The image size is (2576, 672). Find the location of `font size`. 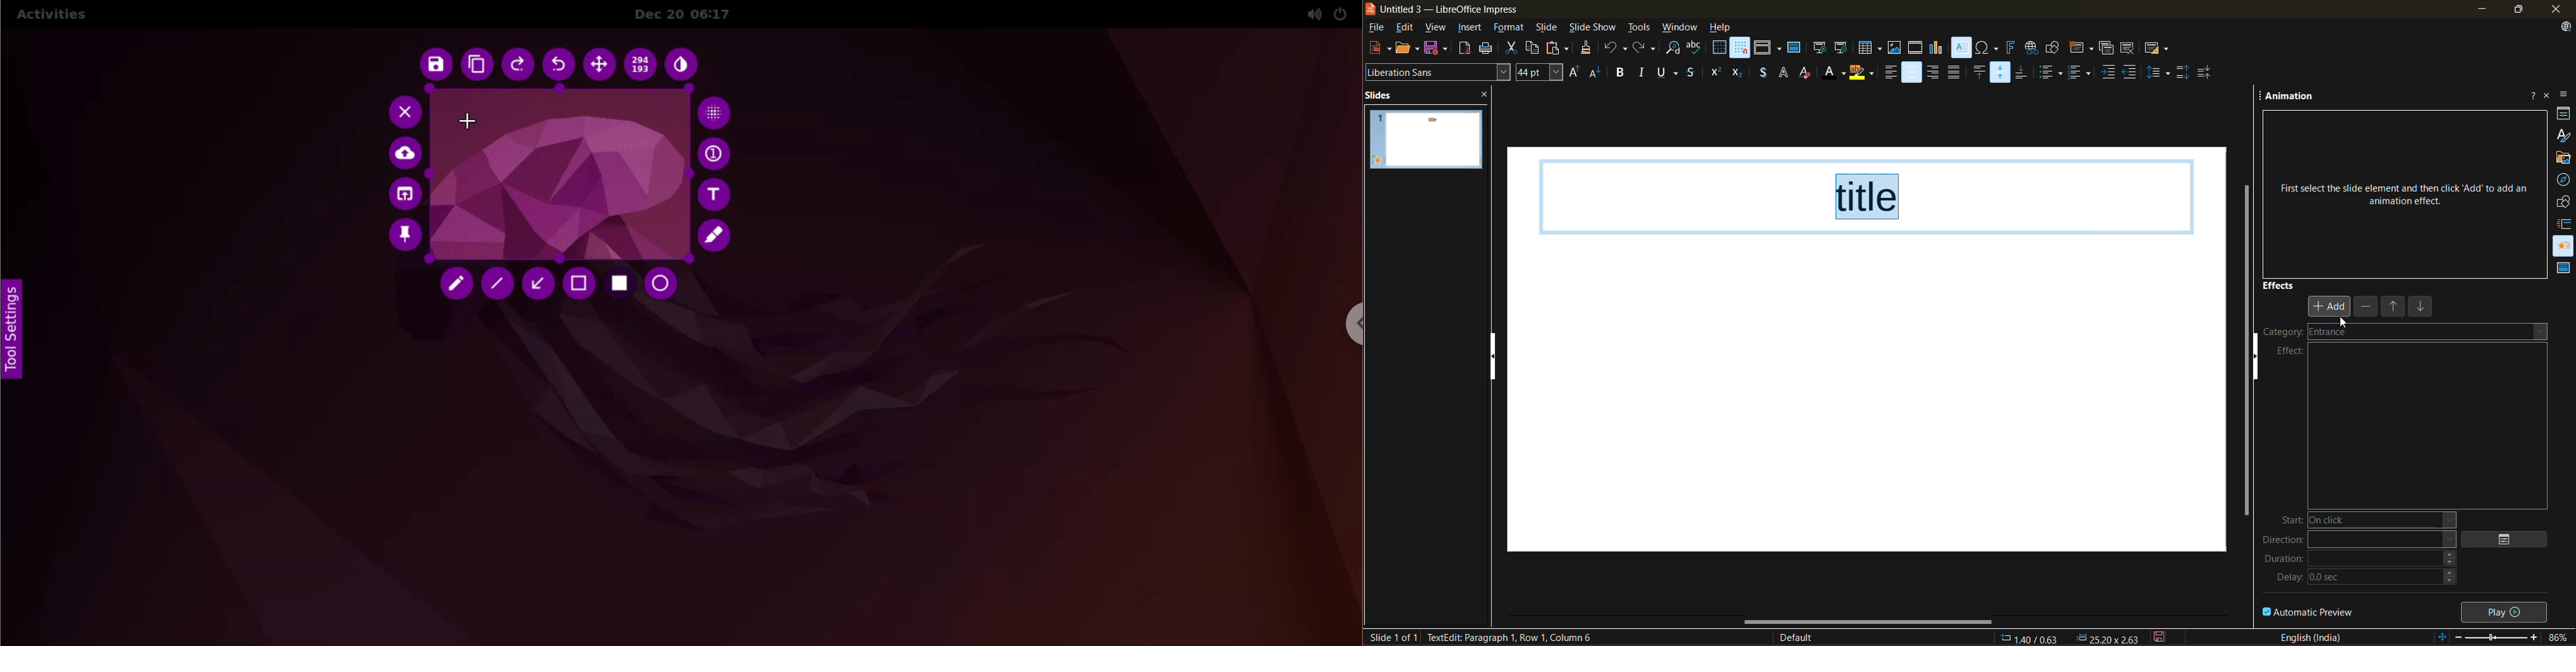

font size is located at coordinates (1540, 72).